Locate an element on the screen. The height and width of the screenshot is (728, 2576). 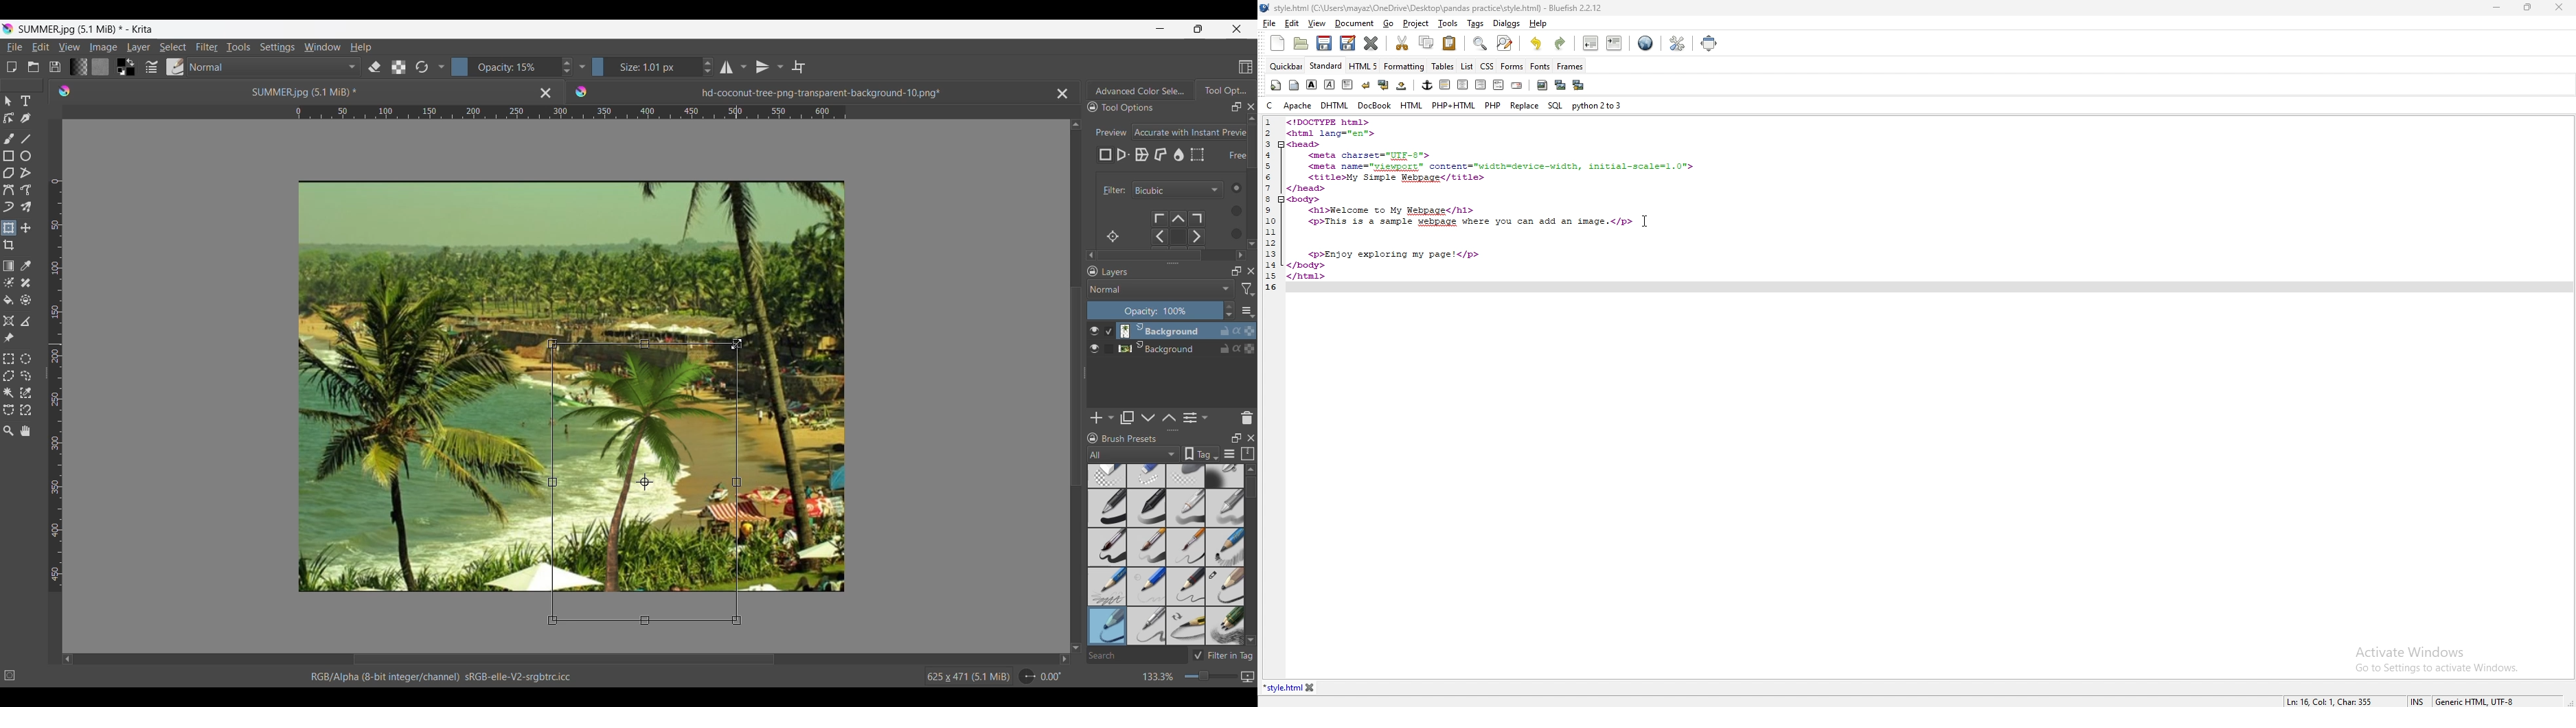
pencil 6 - quick shade is located at coordinates (1187, 625).